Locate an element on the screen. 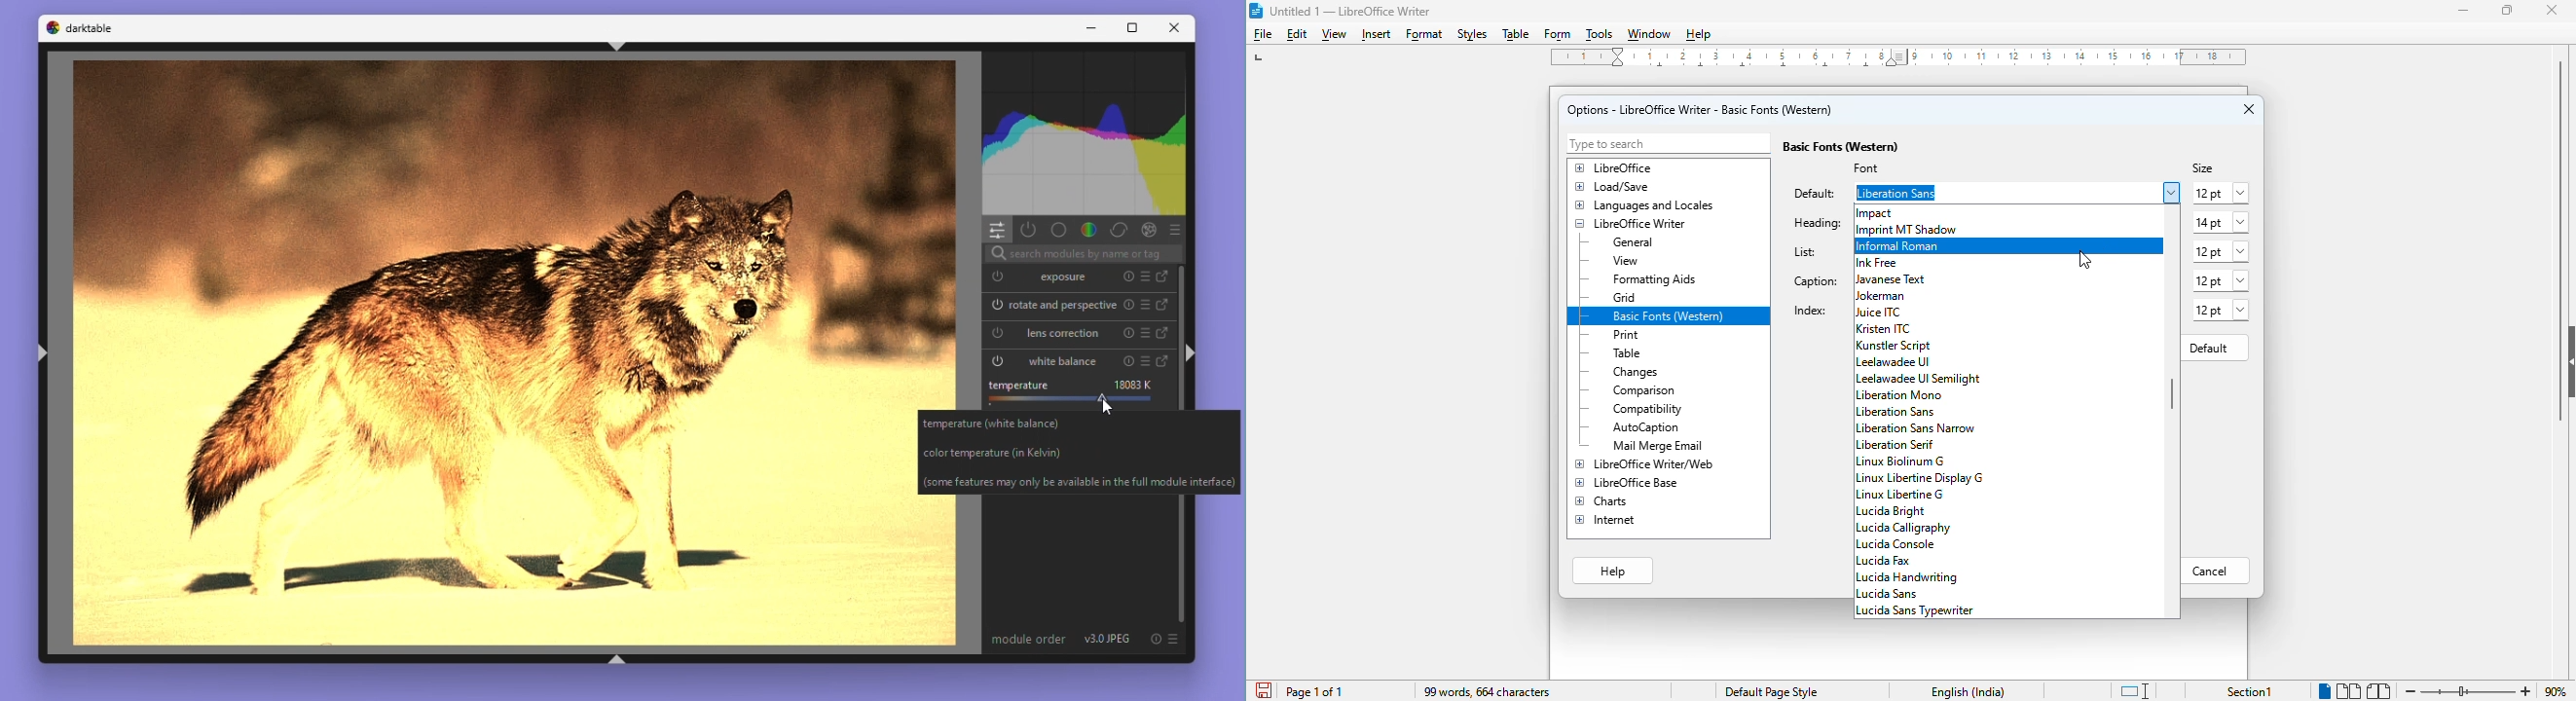 The height and width of the screenshot is (728, 2576). comparison is located at coordinates (1644, 392).